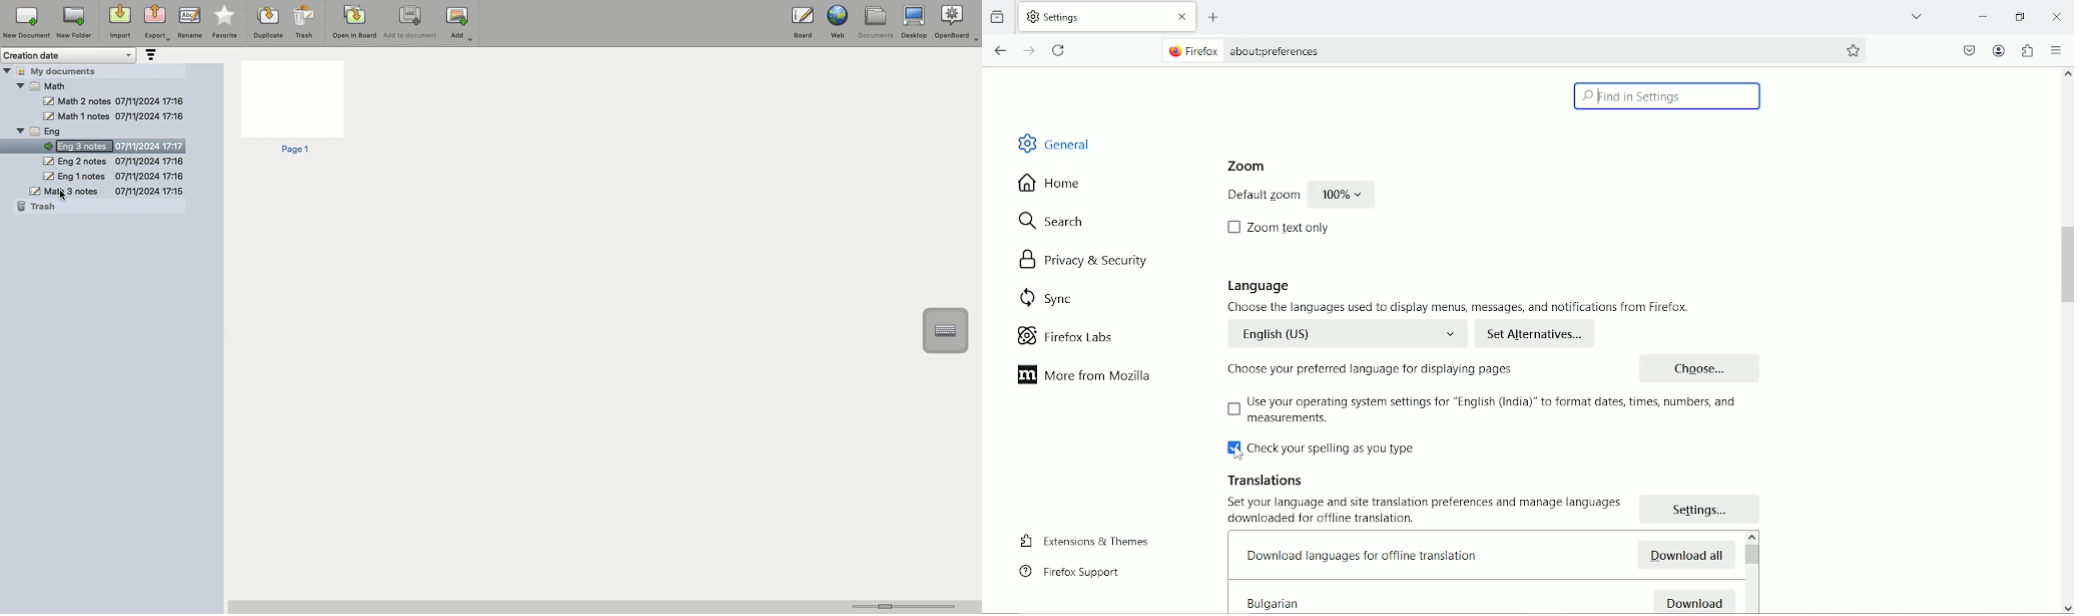 The image size is (2100, 616). Describe the element at coordinates (1916, 16) in the screenshot. I see `list all tabs` at that location.